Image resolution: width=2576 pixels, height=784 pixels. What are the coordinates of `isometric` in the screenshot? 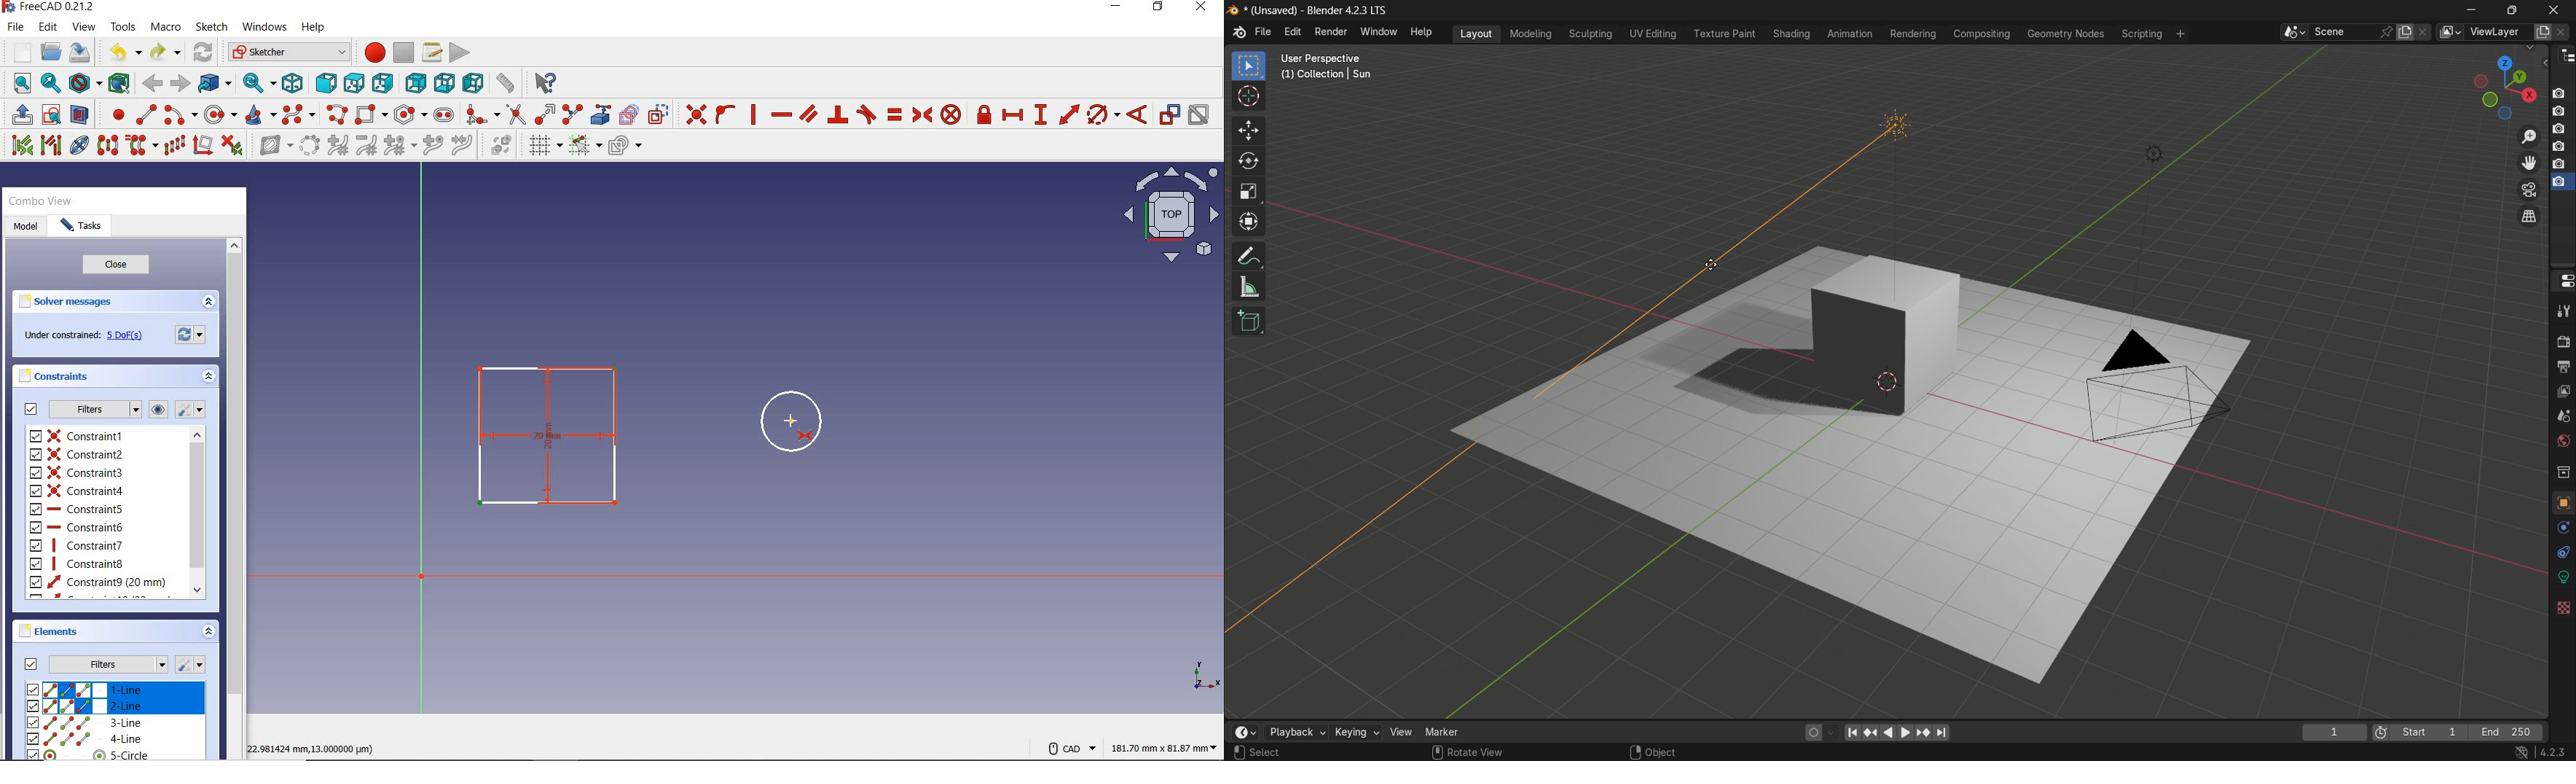 It's located at (293, 85).